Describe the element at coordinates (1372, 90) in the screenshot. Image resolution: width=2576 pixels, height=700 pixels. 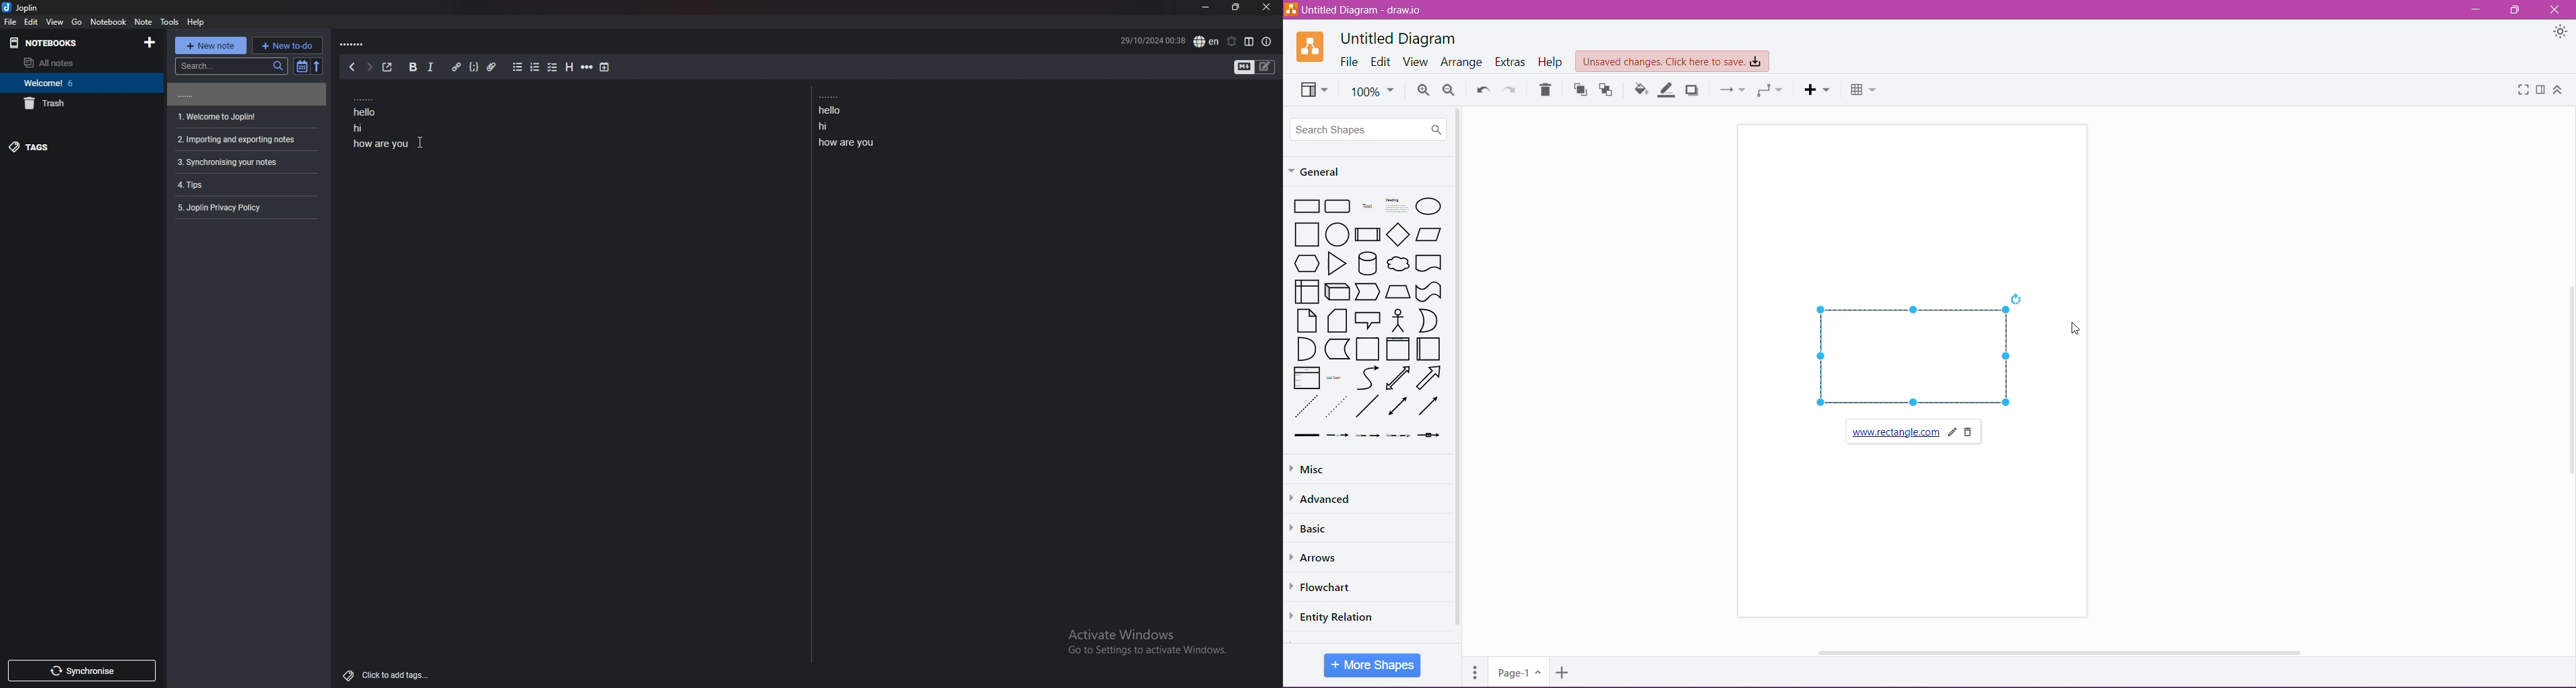
I see `Zoom` at that location.